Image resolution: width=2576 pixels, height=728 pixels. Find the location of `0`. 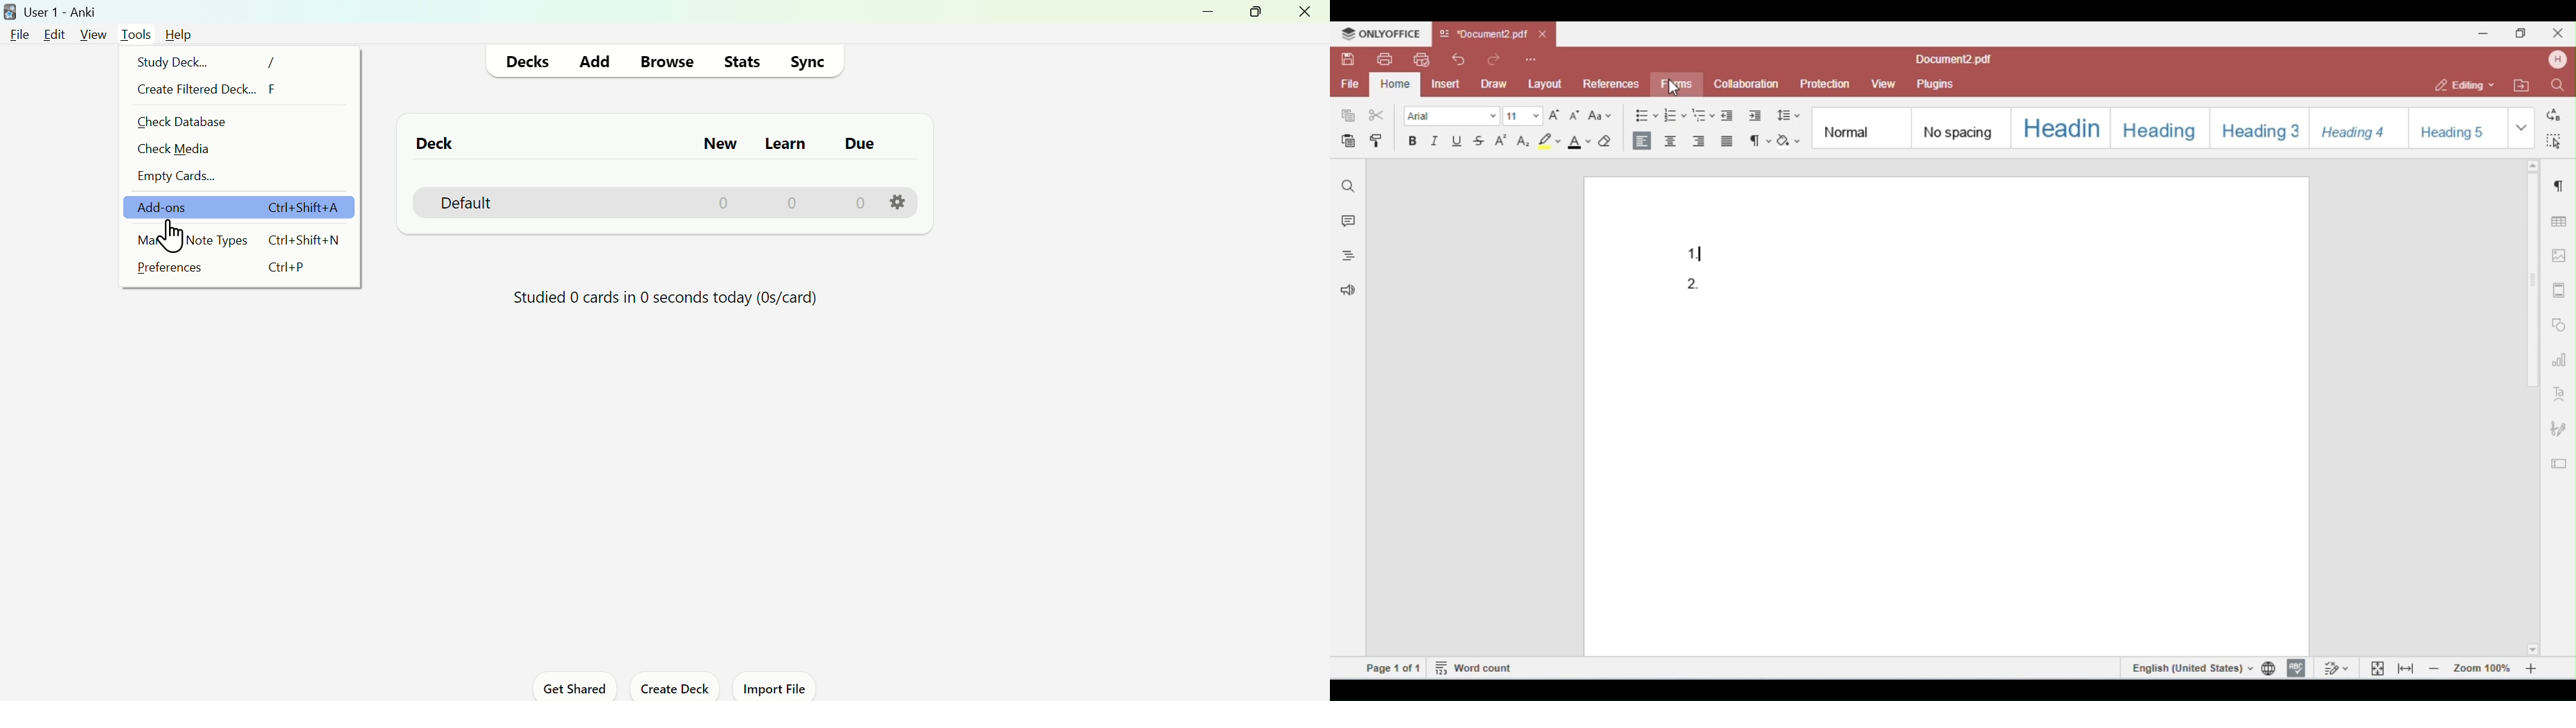

0 is located at coordinates (862, 202).